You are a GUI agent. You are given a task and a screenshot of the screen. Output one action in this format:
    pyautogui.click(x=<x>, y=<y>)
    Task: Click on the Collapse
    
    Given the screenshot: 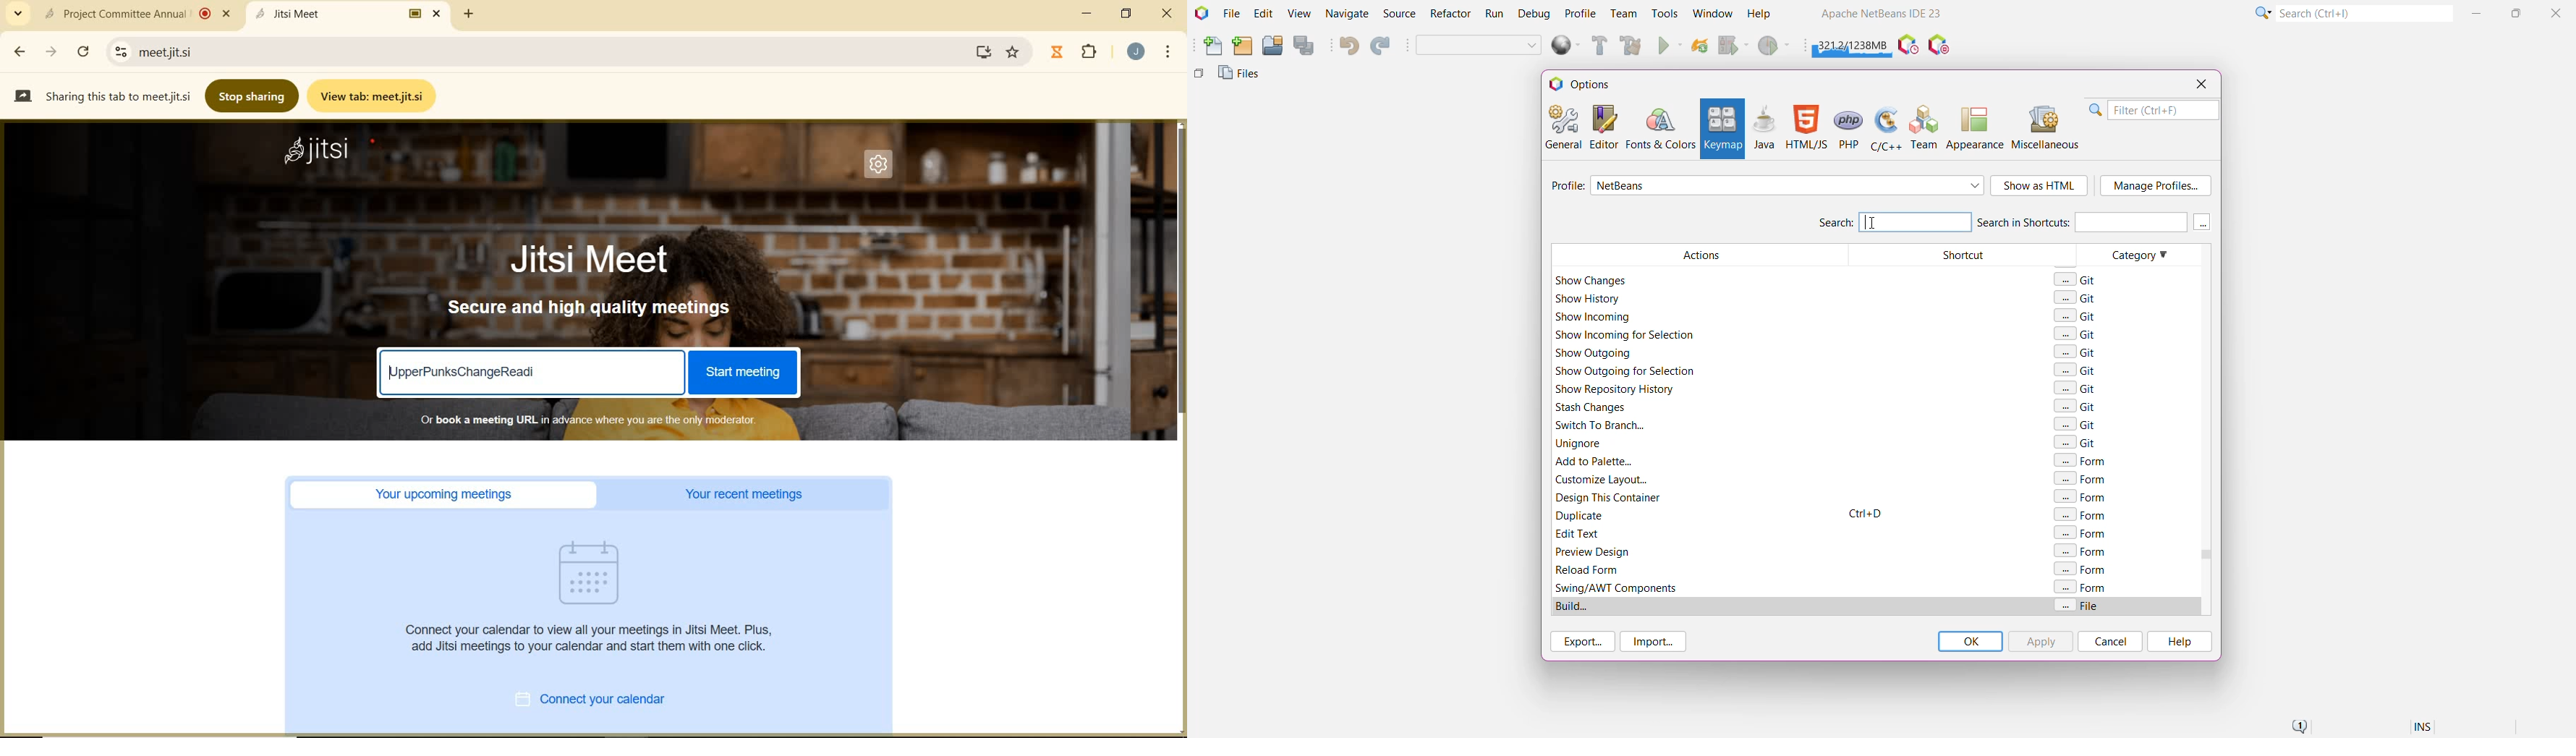 What is the action you would take?
    pyautogui.click(x=18, y=14)
    